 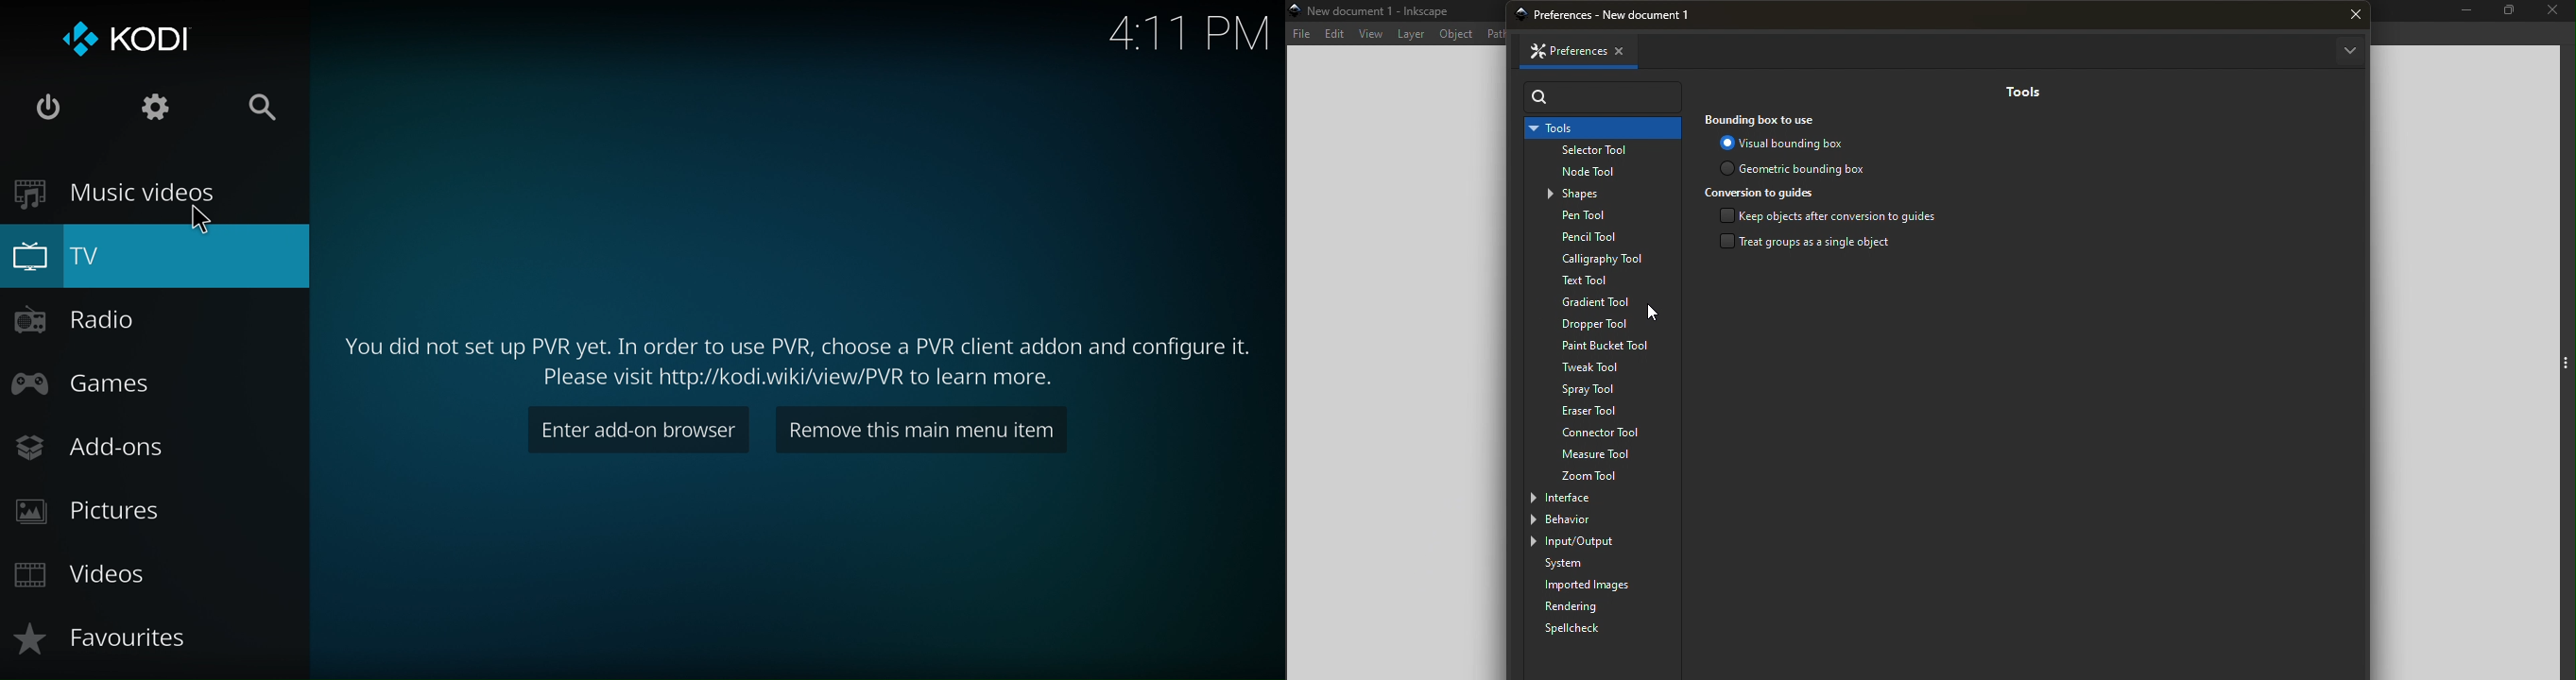 What do you see at coordinates (204, 224) in the screenshot?
I see `pointer cursor` at bounding box center [204, 224].